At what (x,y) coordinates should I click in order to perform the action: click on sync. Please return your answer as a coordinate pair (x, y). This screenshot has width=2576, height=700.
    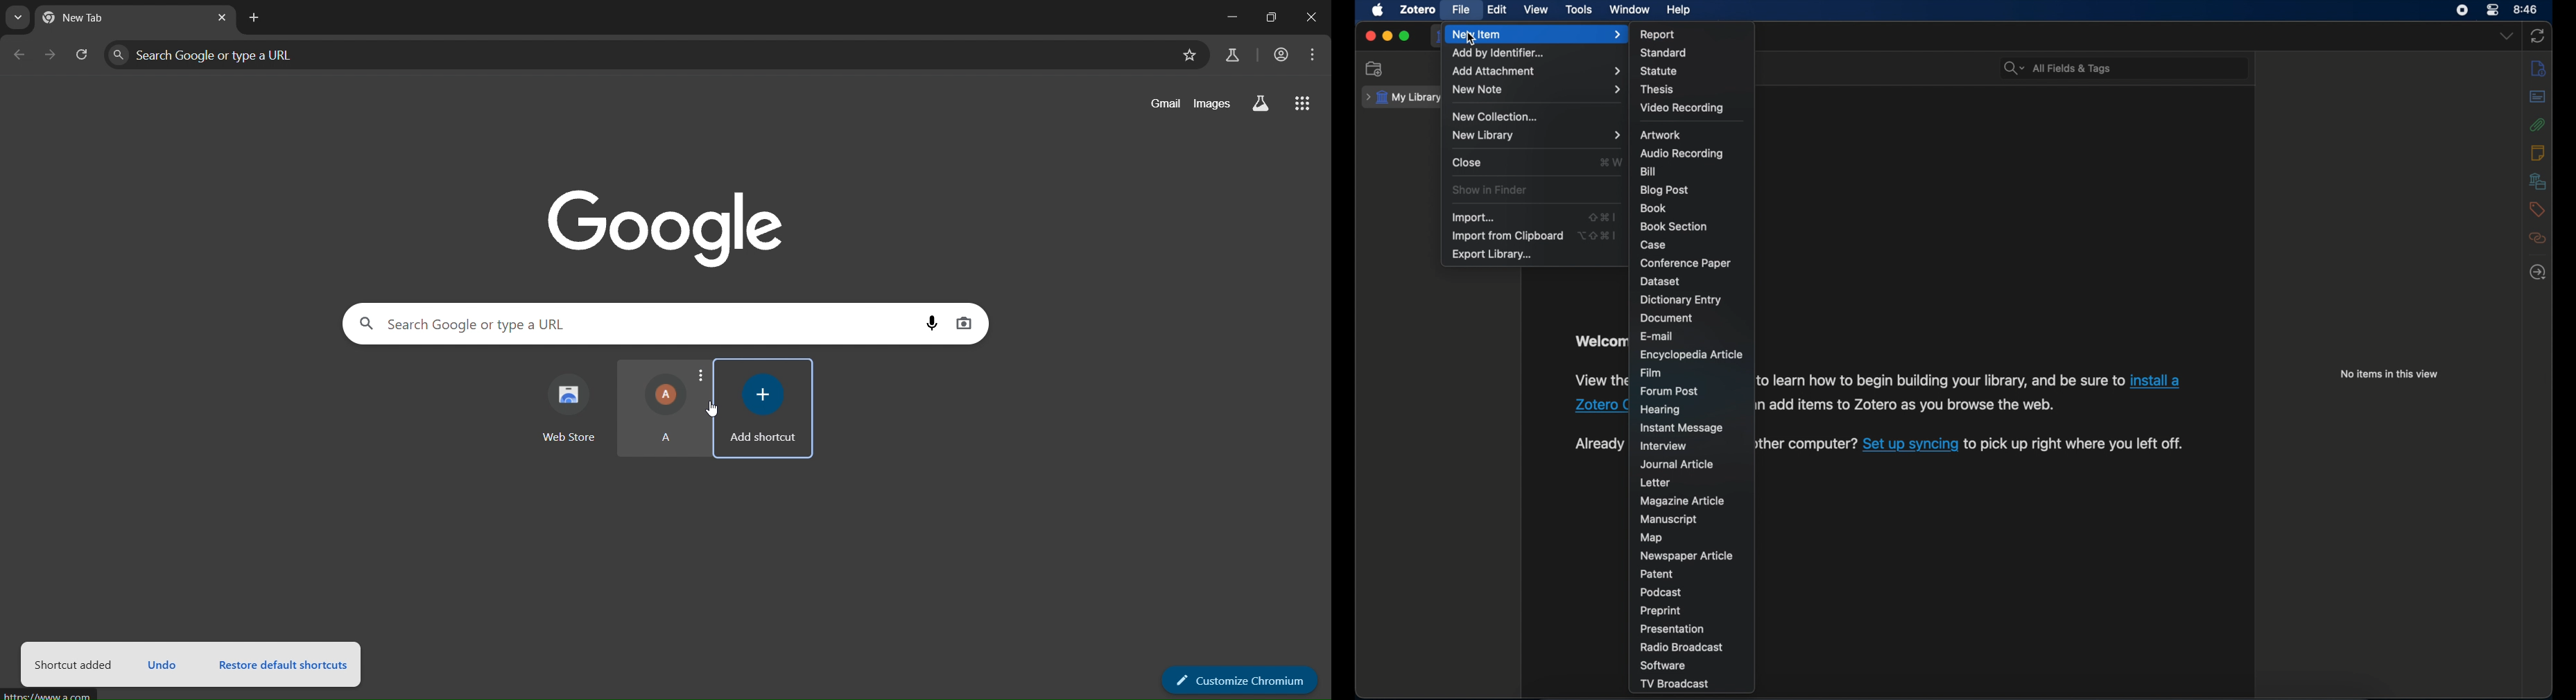
    Looking at the image, I should click on (2537, 37).